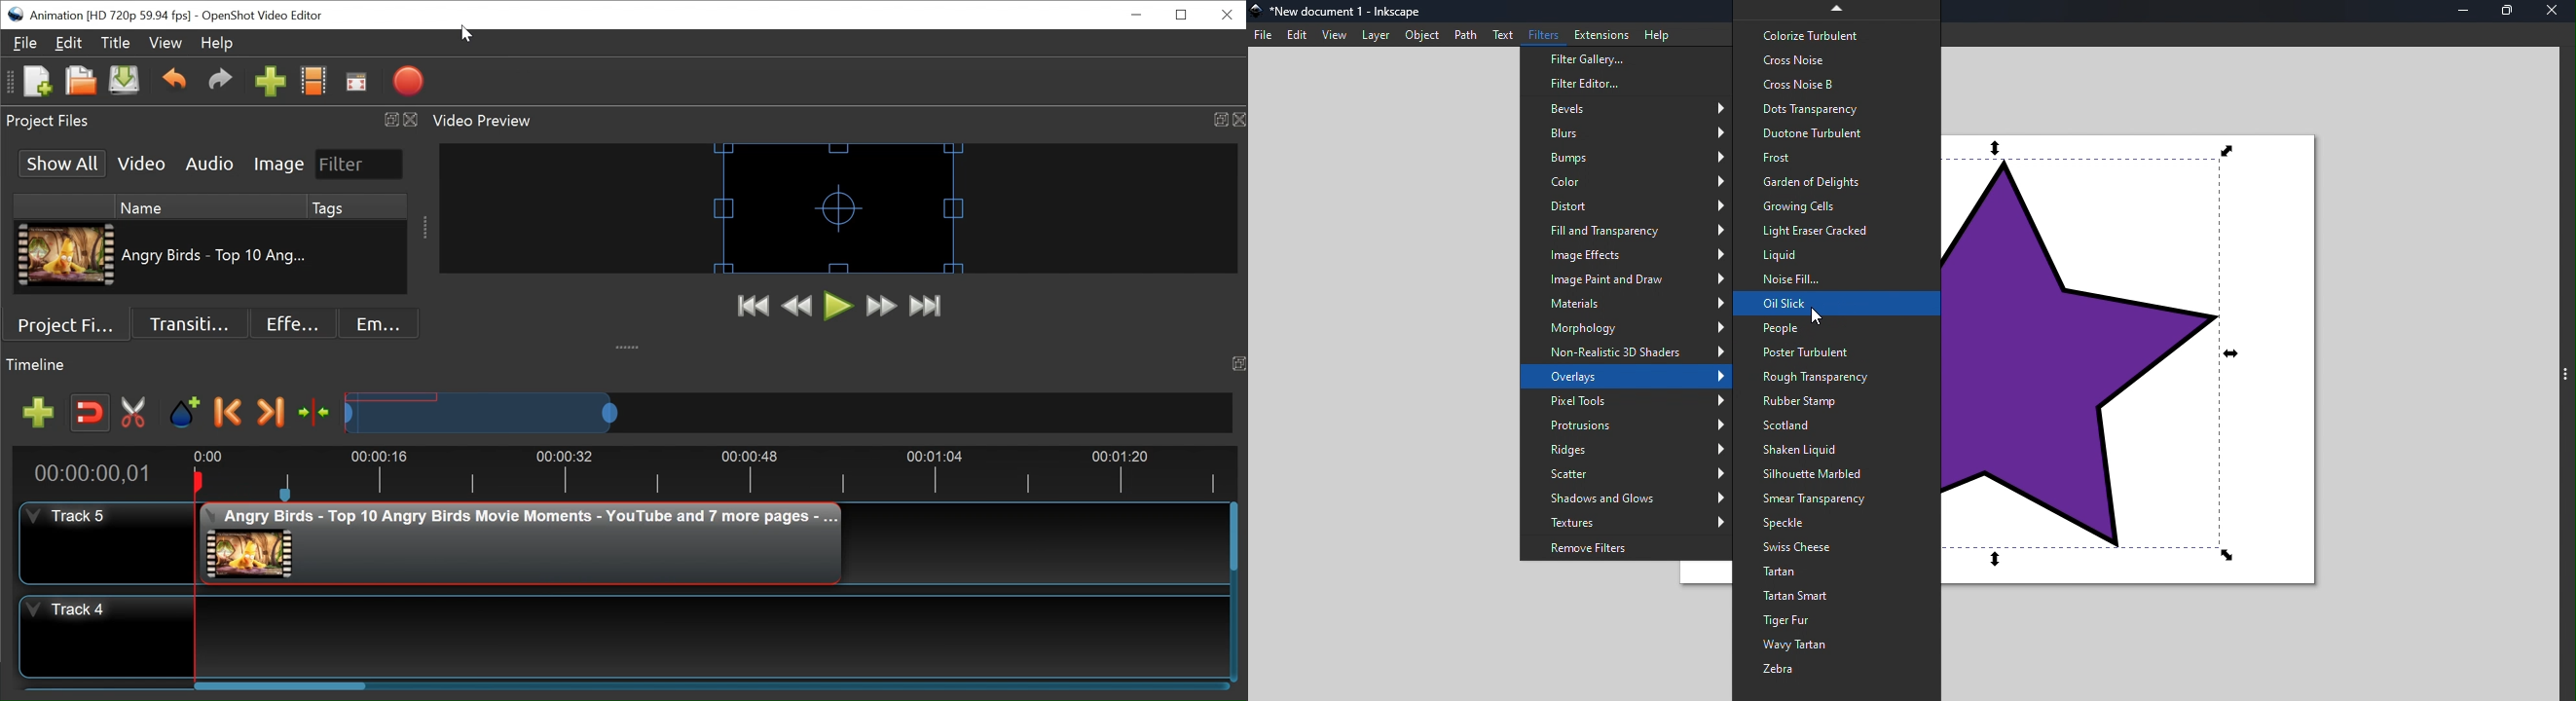  I want to click on Open Project, so click(81, 82).